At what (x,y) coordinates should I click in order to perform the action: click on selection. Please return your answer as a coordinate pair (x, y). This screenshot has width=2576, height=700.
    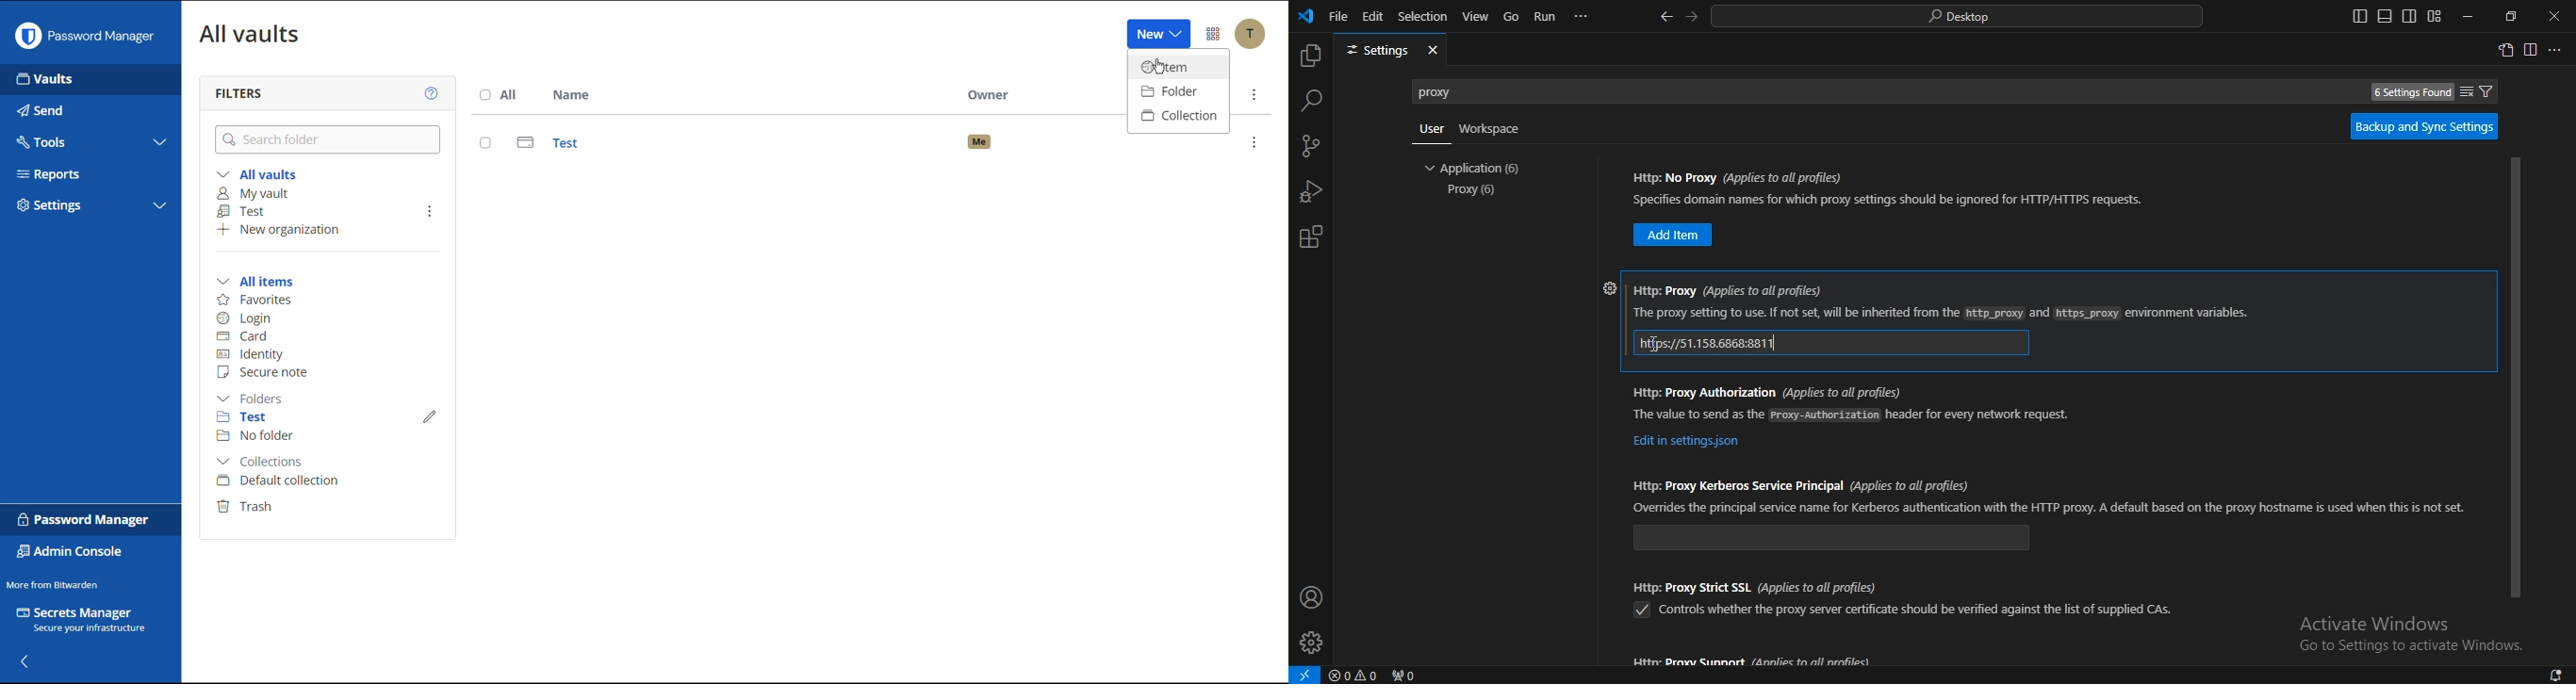
    Looking at the image, I should click on (1424, 17).